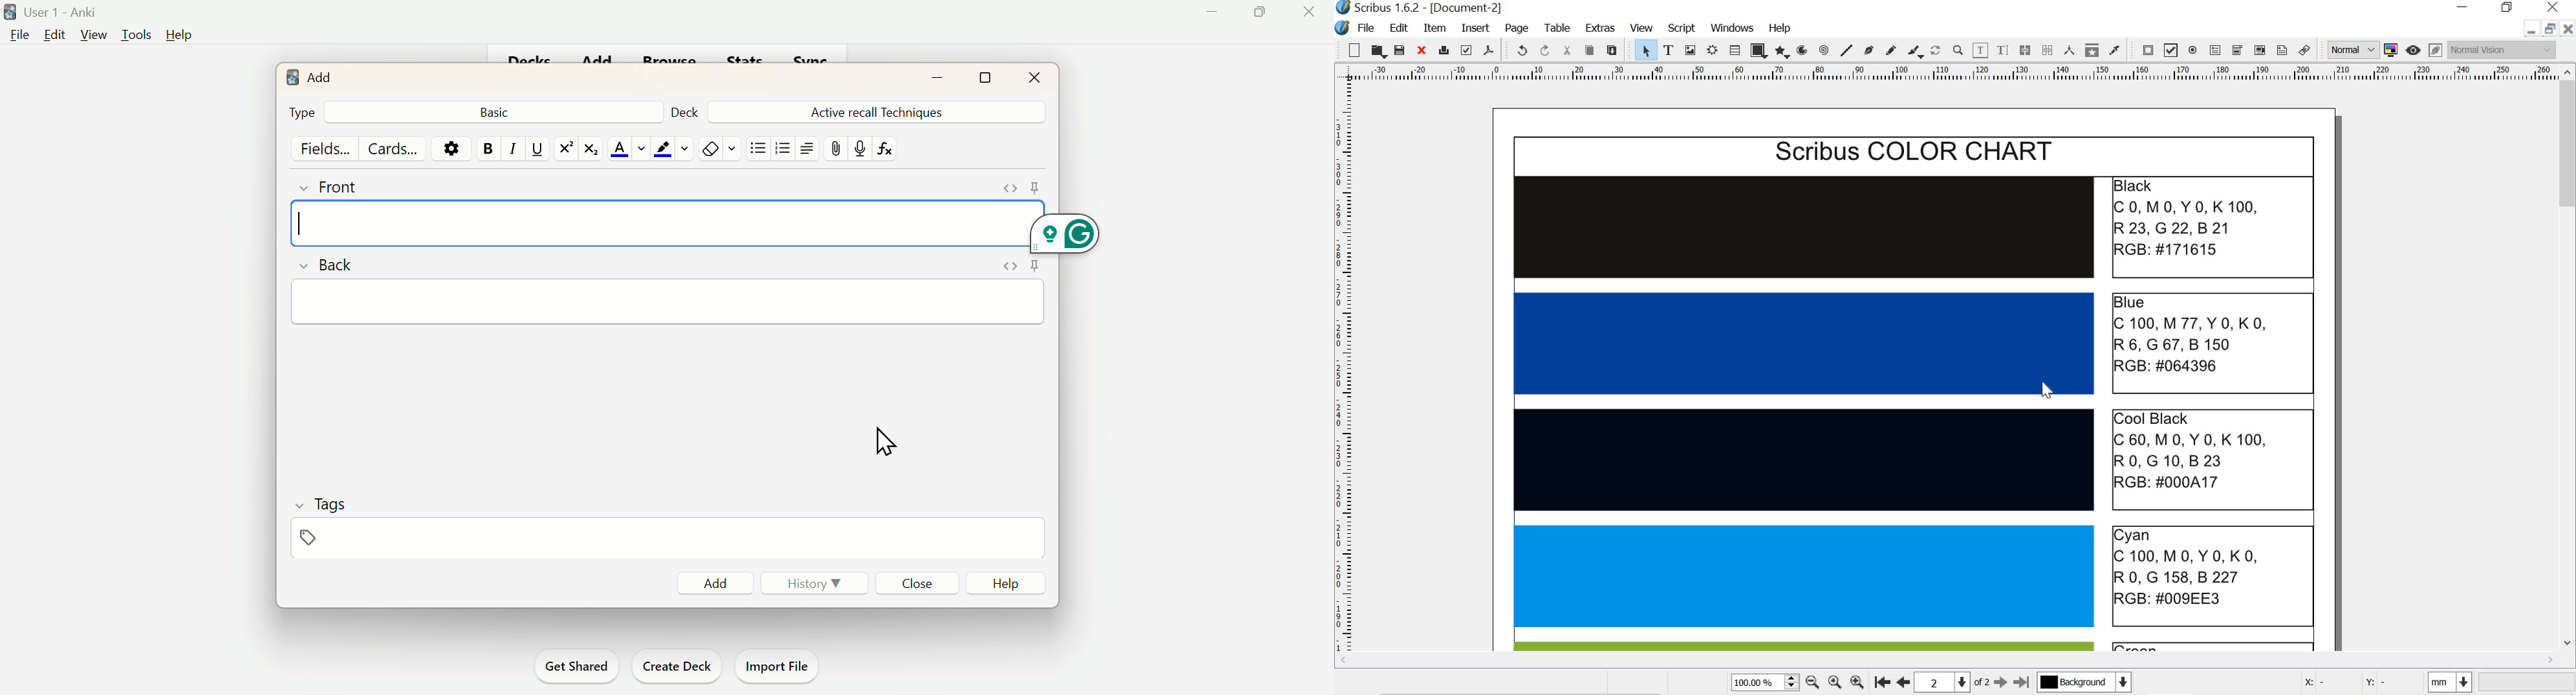  I want to click on table, so click(1560, 28).